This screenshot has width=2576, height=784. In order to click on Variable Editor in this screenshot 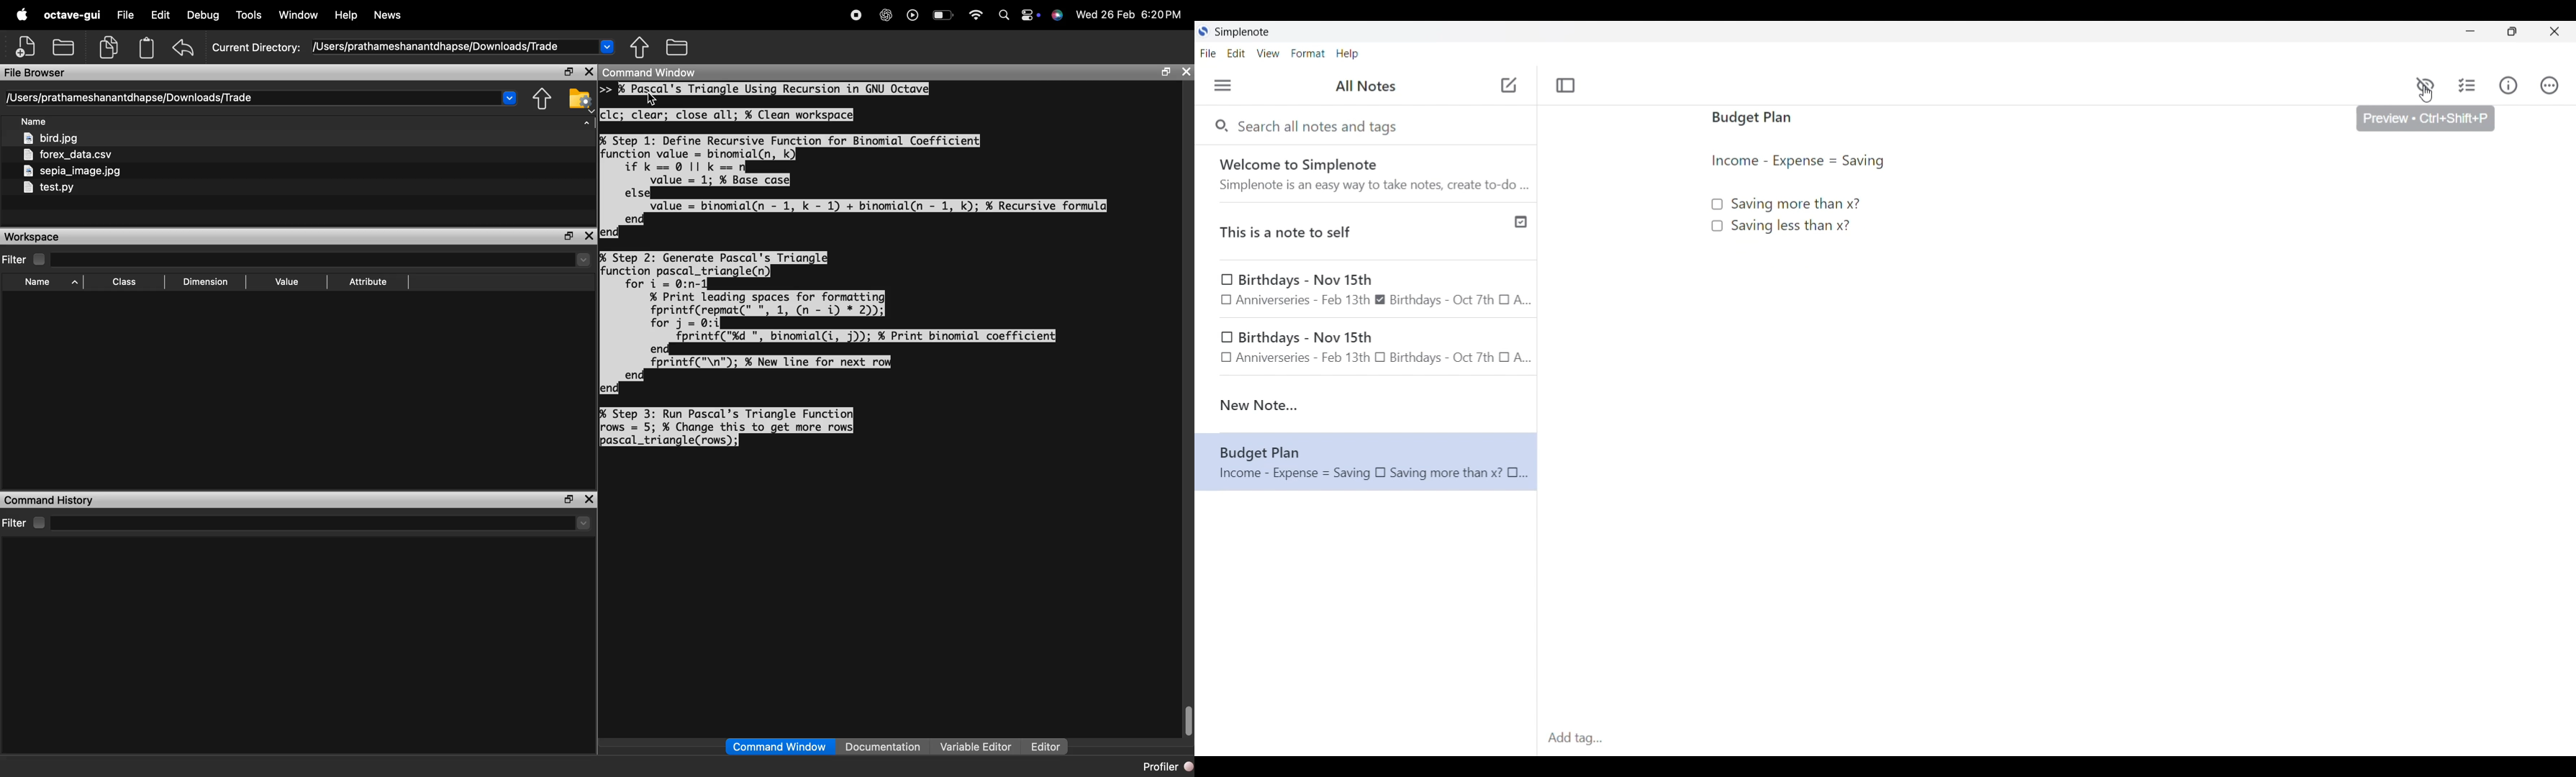, I will do `click(977, 746)`.